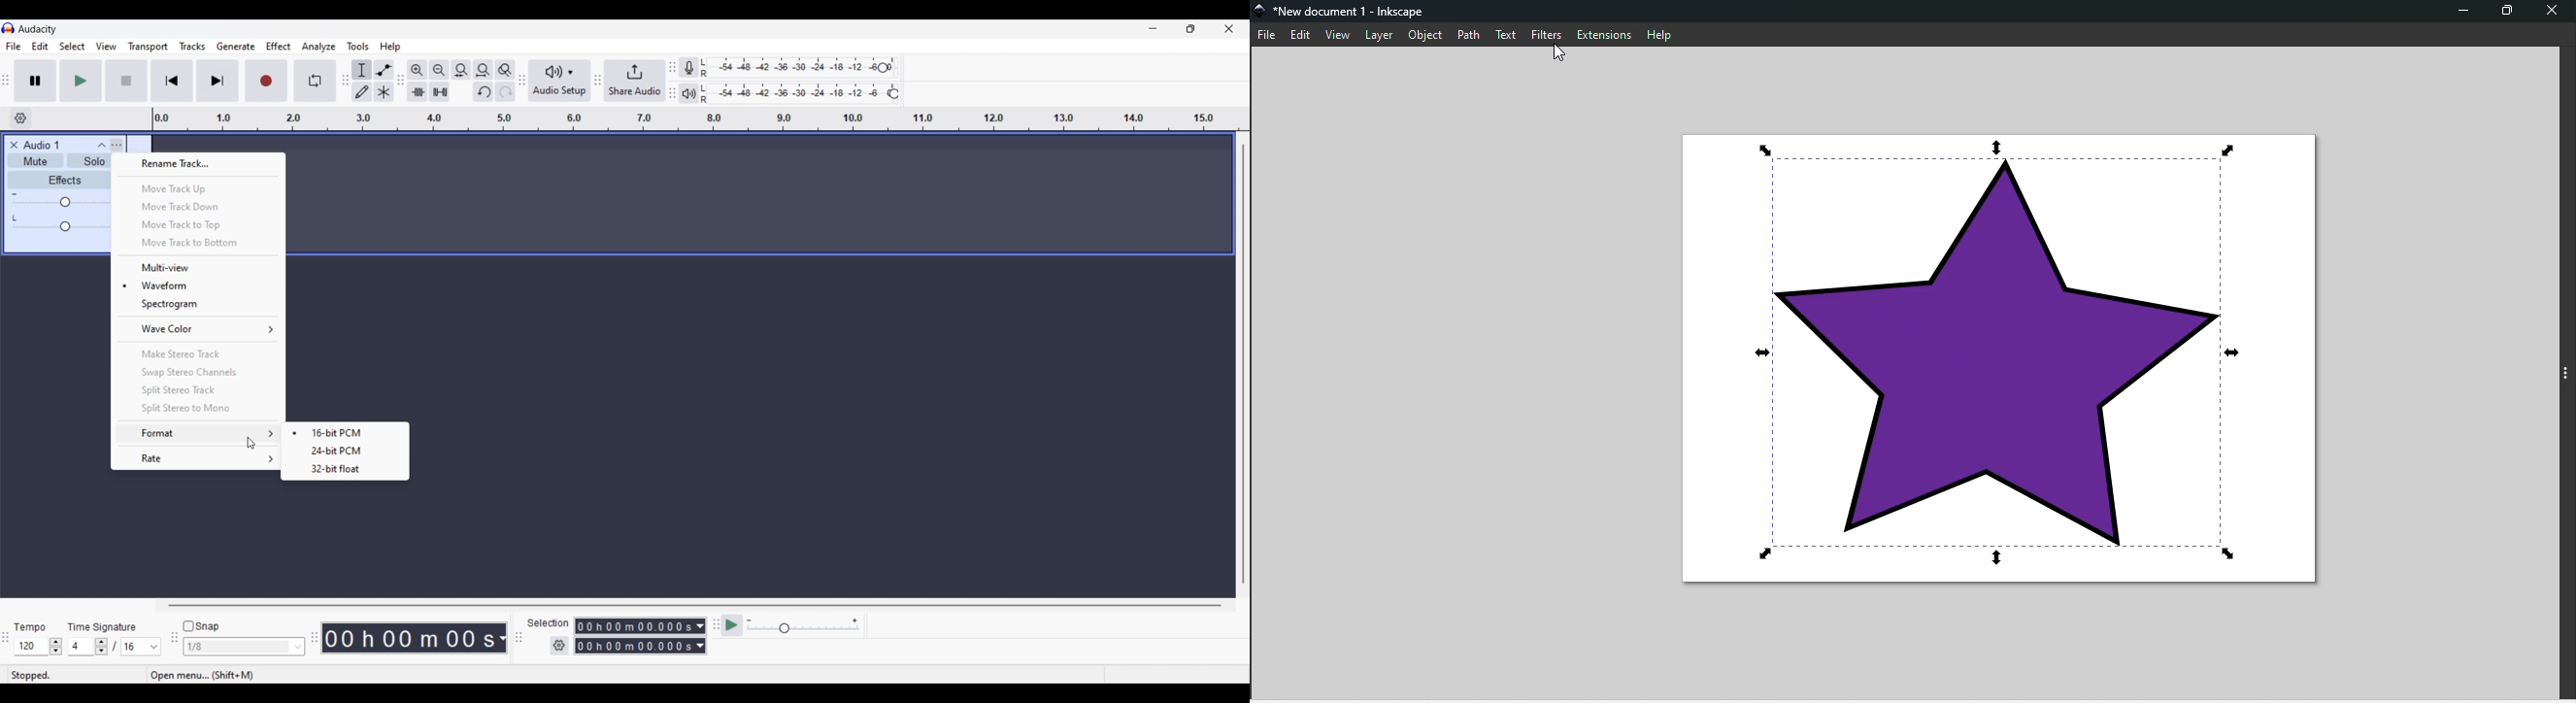 The width and height of the screenshot is (2576, 728). I want to click on Stop, so click(127, 81).